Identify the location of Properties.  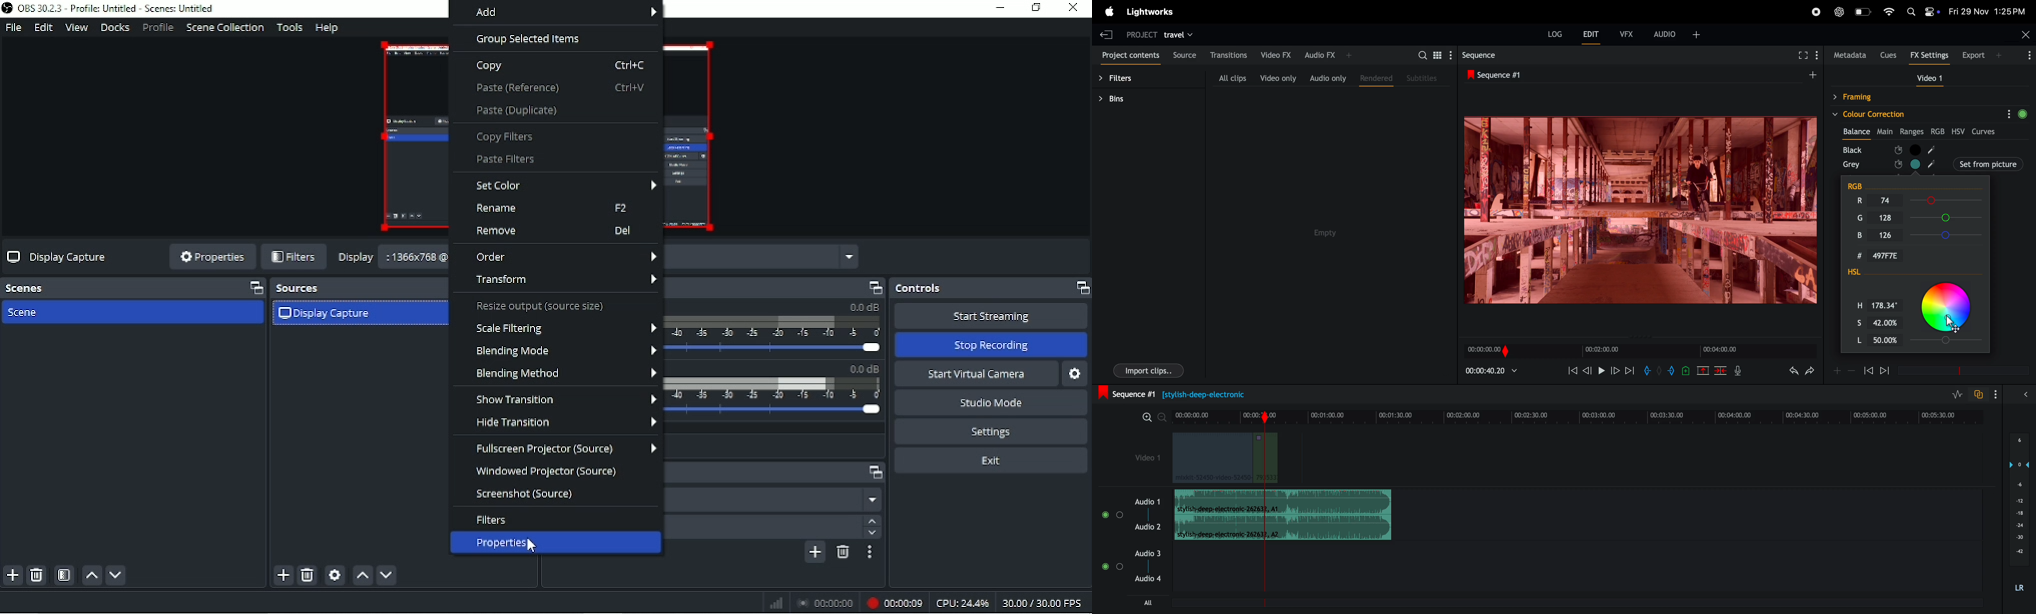
(557, 543).